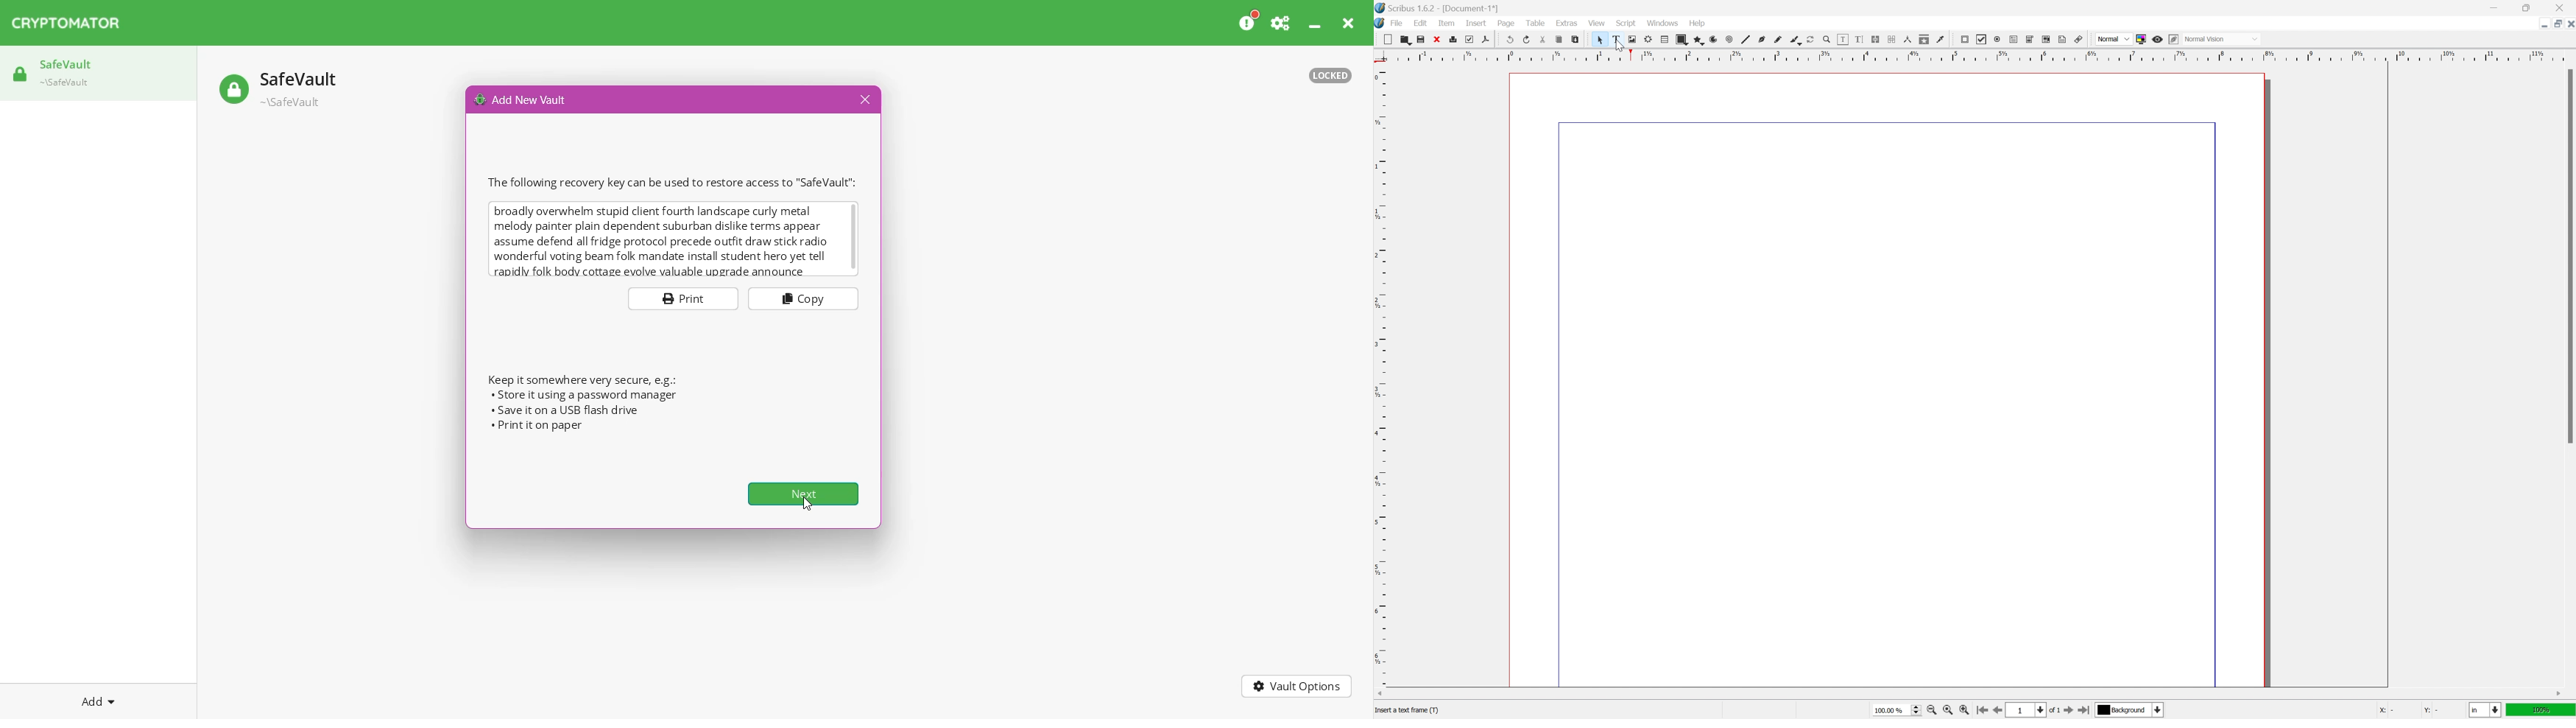 This screenshot has width=2576, height=728. Describe the element at coordinates (1859, 39) in the screenshot. I see `edit text with story editor` at that location.